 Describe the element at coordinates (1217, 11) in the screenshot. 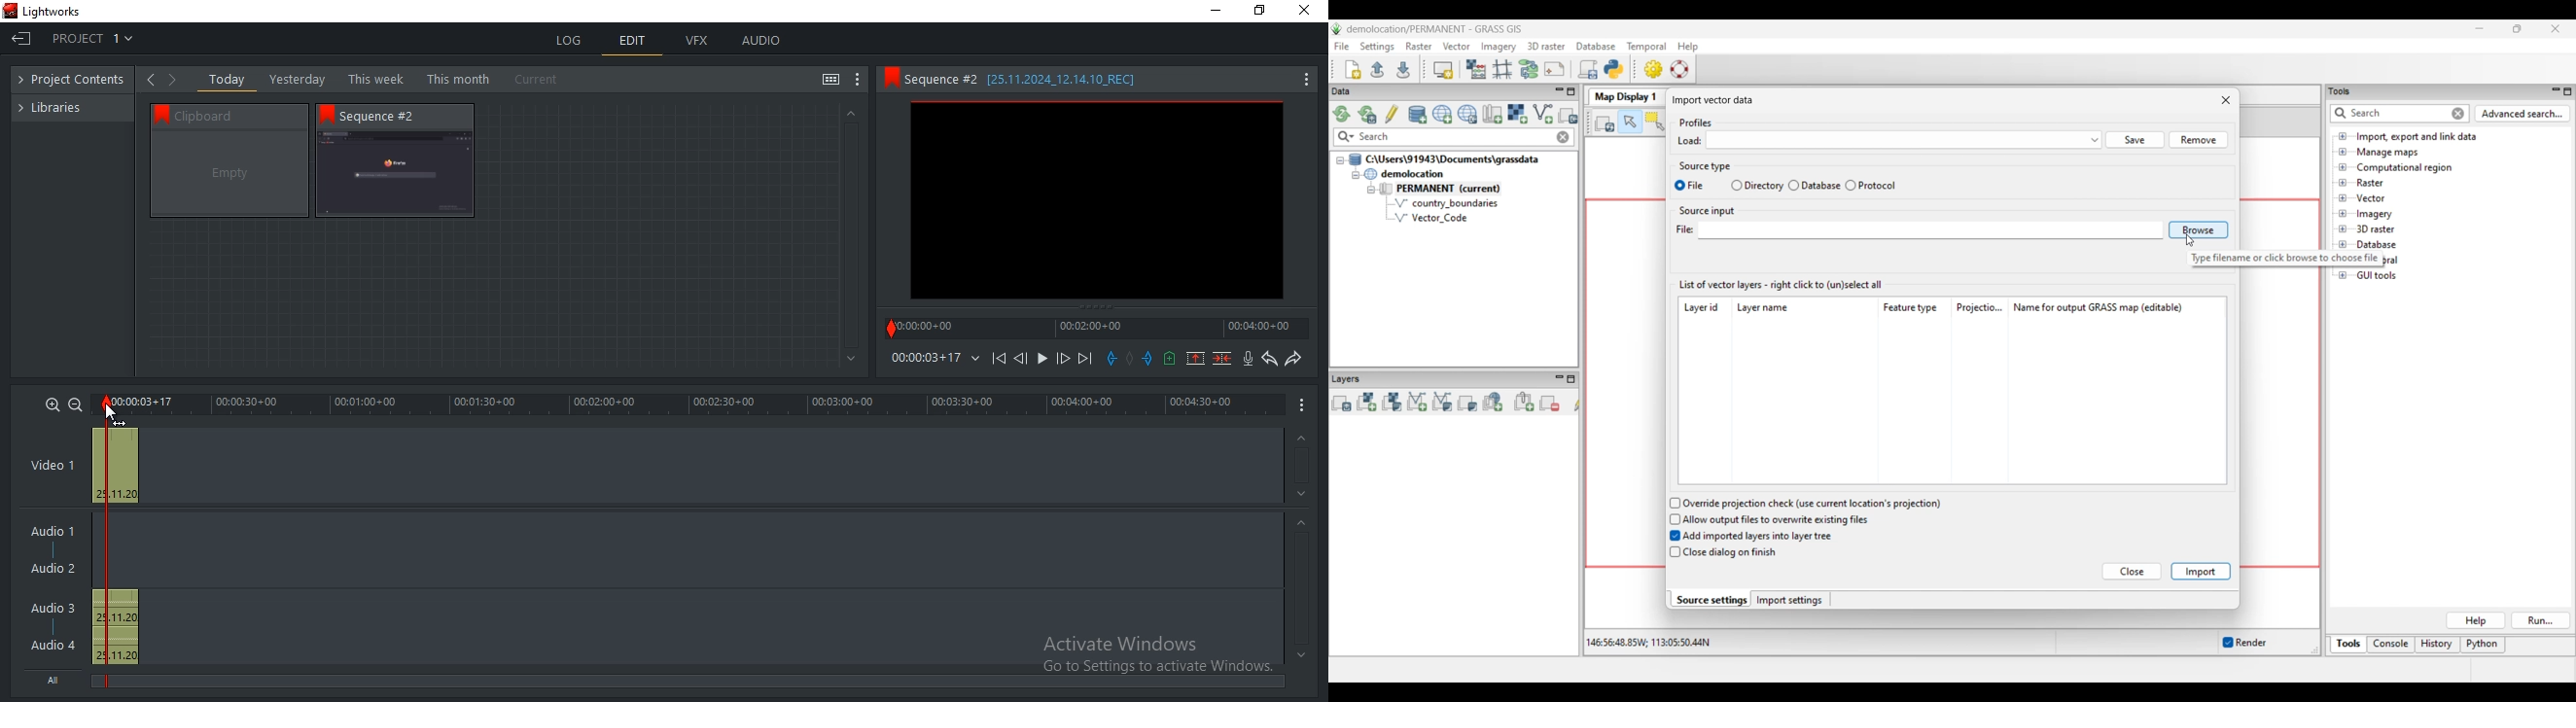

I see `minimize` at that location.